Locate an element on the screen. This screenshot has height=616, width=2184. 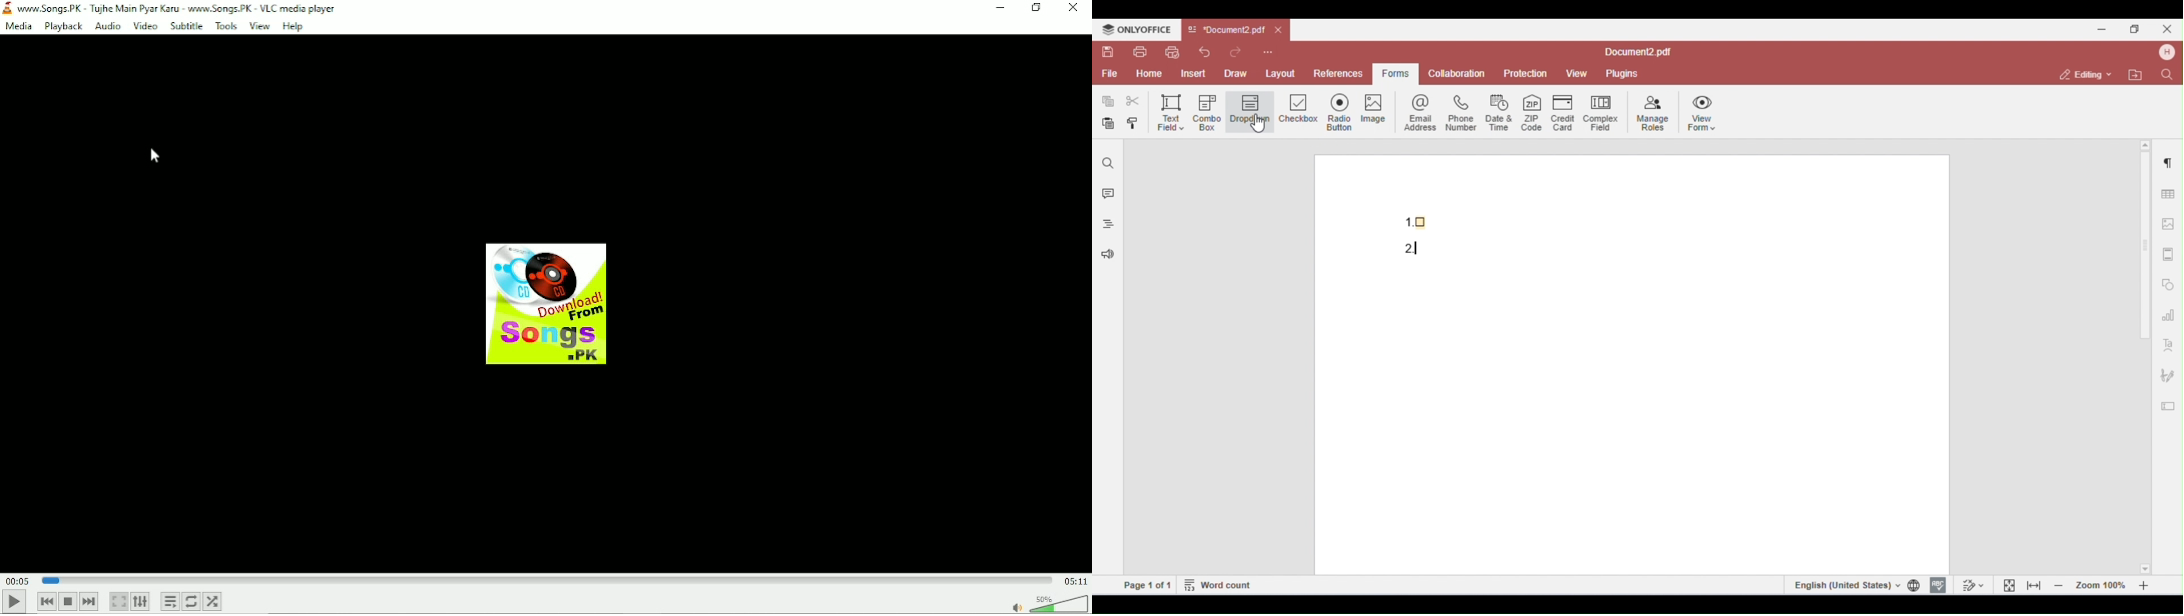
Media is located at coordinates (19, 27).